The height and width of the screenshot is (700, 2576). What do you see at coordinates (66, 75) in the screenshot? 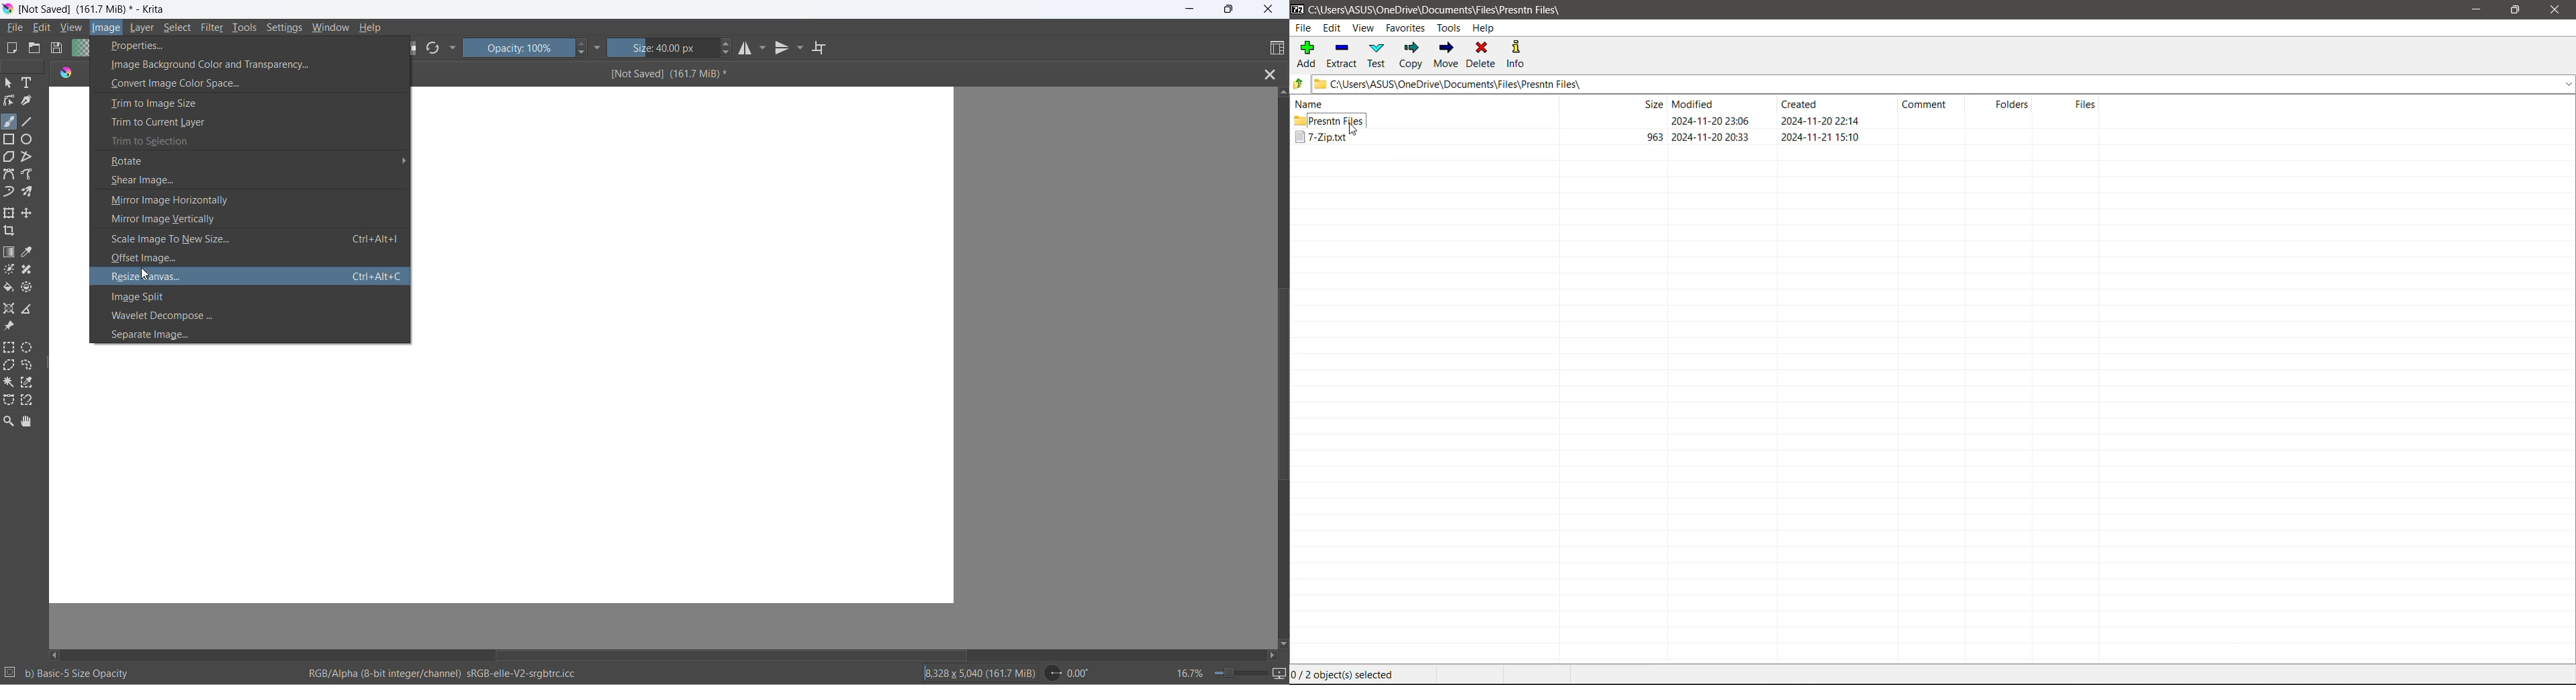
I see `Software logo` at bounding box center [66, 75].